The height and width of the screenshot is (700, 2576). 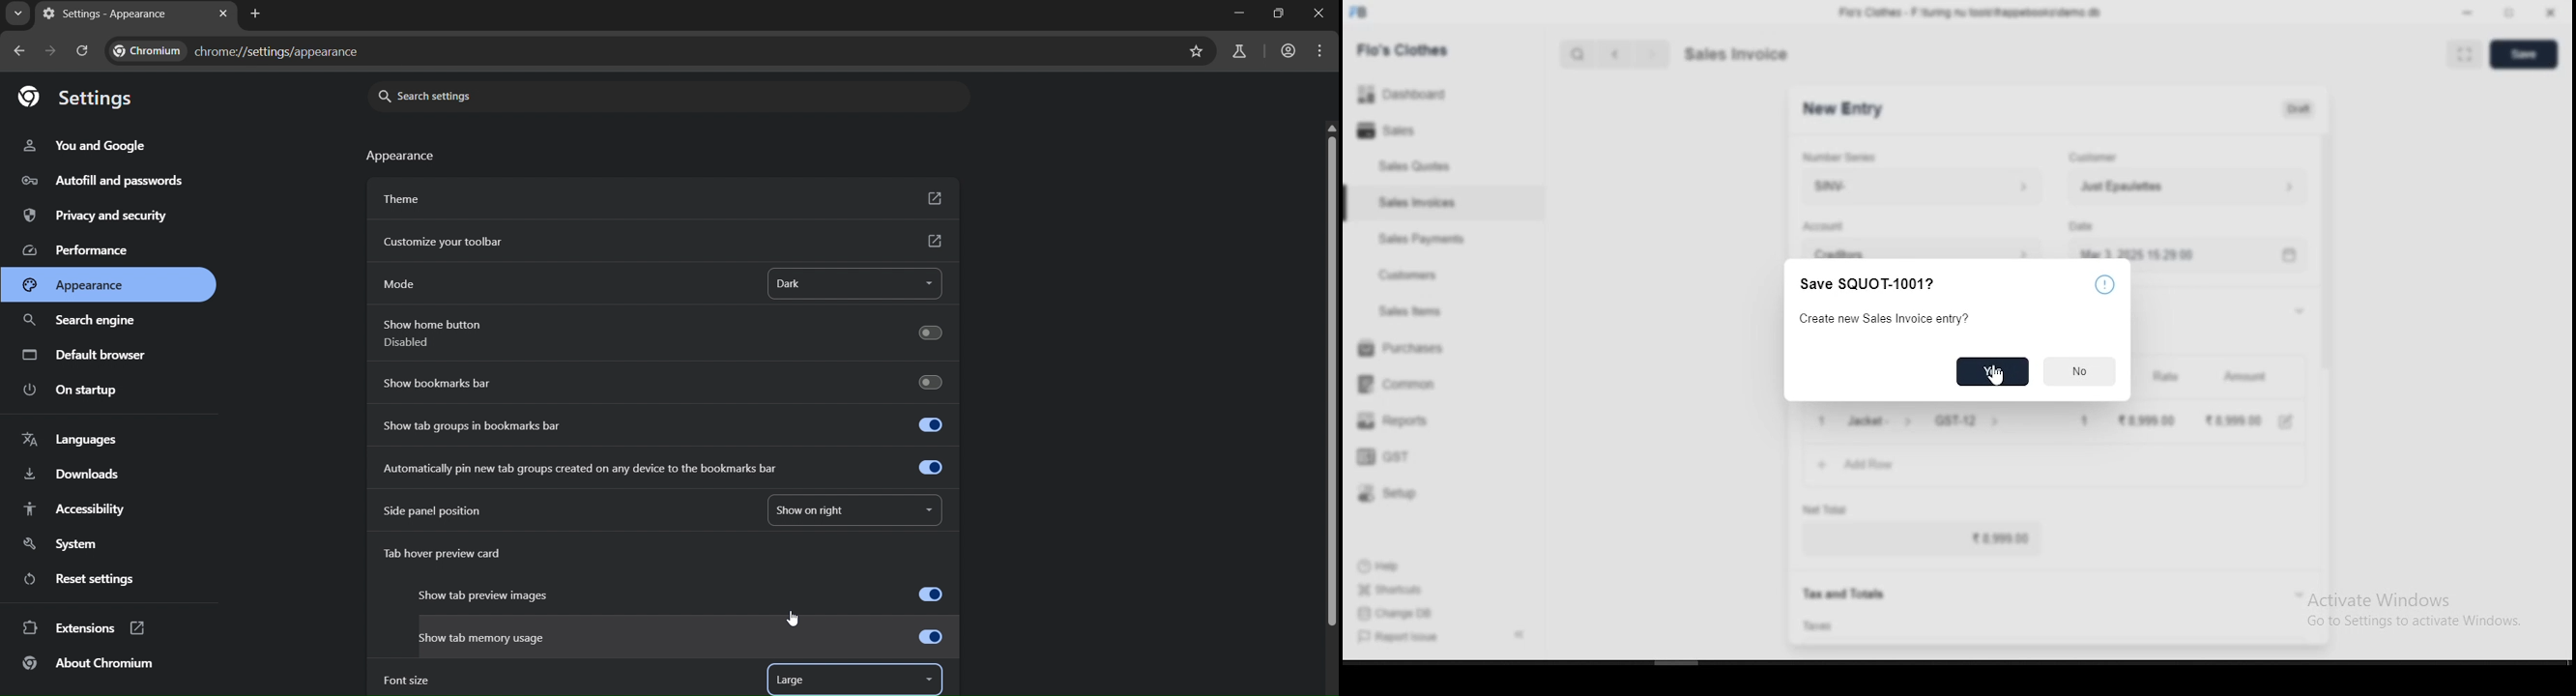 What do you see at coordinates (2149, 420) in the screenshot?
I see `8,999 00` at bounding box center [2149, 420].